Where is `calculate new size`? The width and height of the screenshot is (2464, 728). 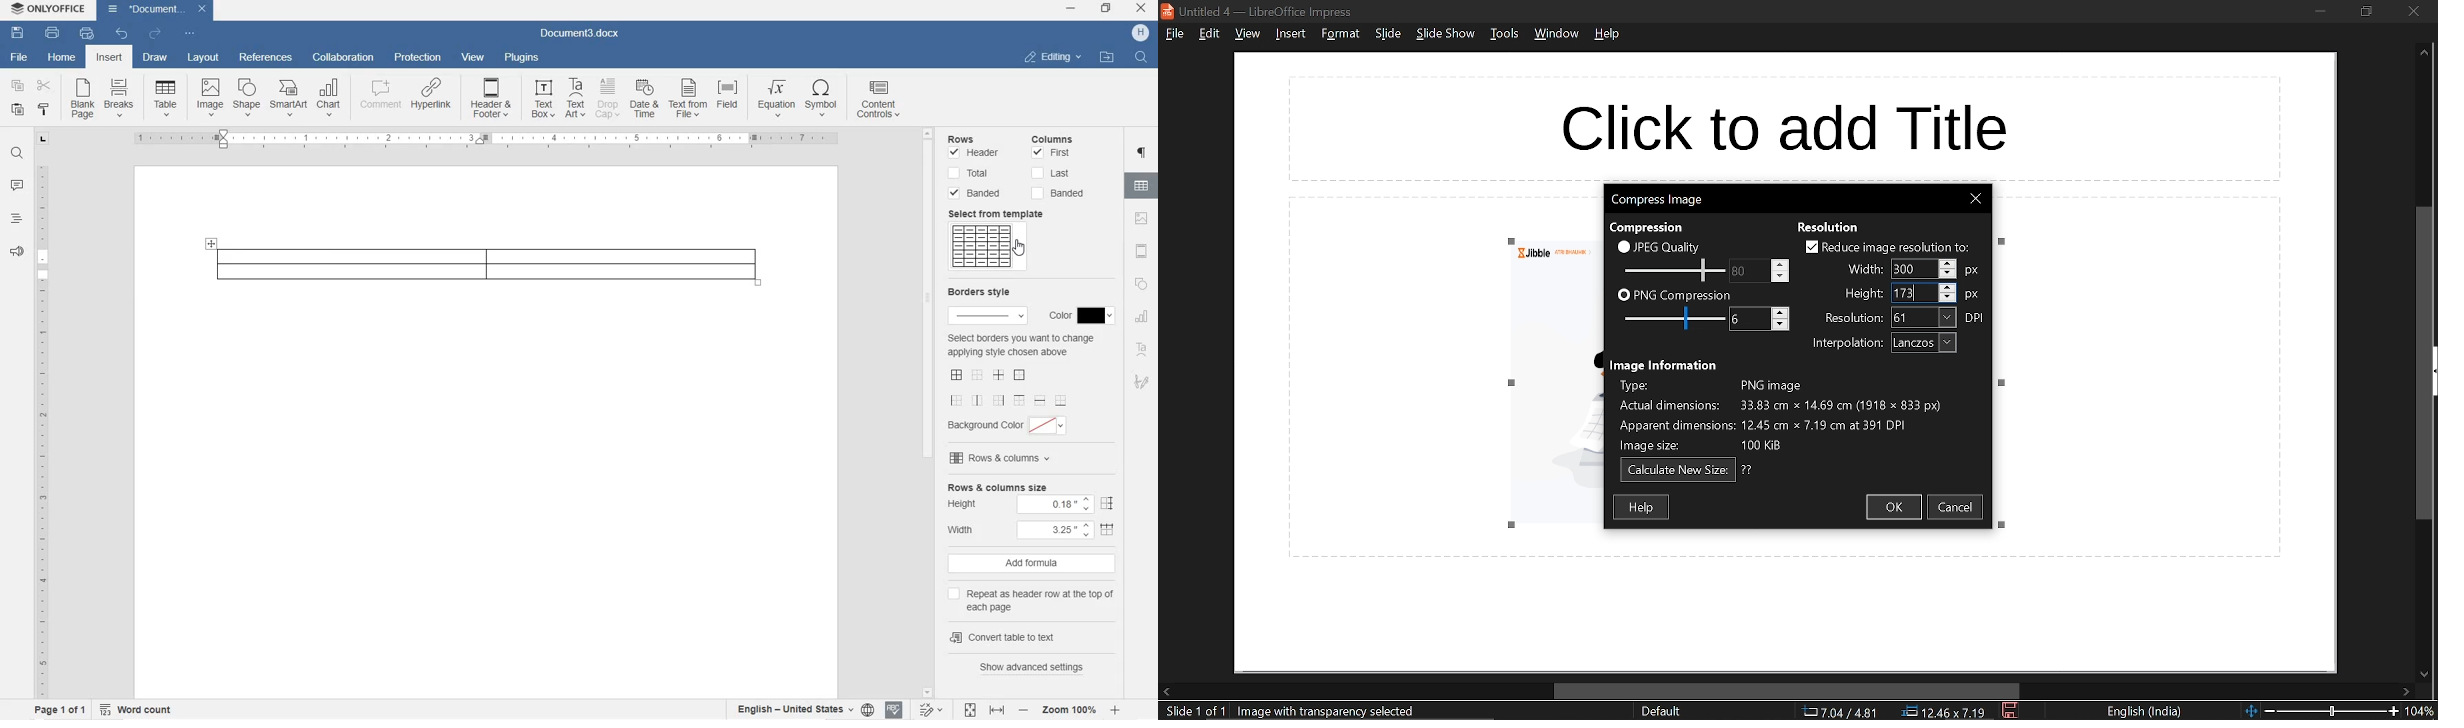
calculate new size is located at coordinates (1677, 470).